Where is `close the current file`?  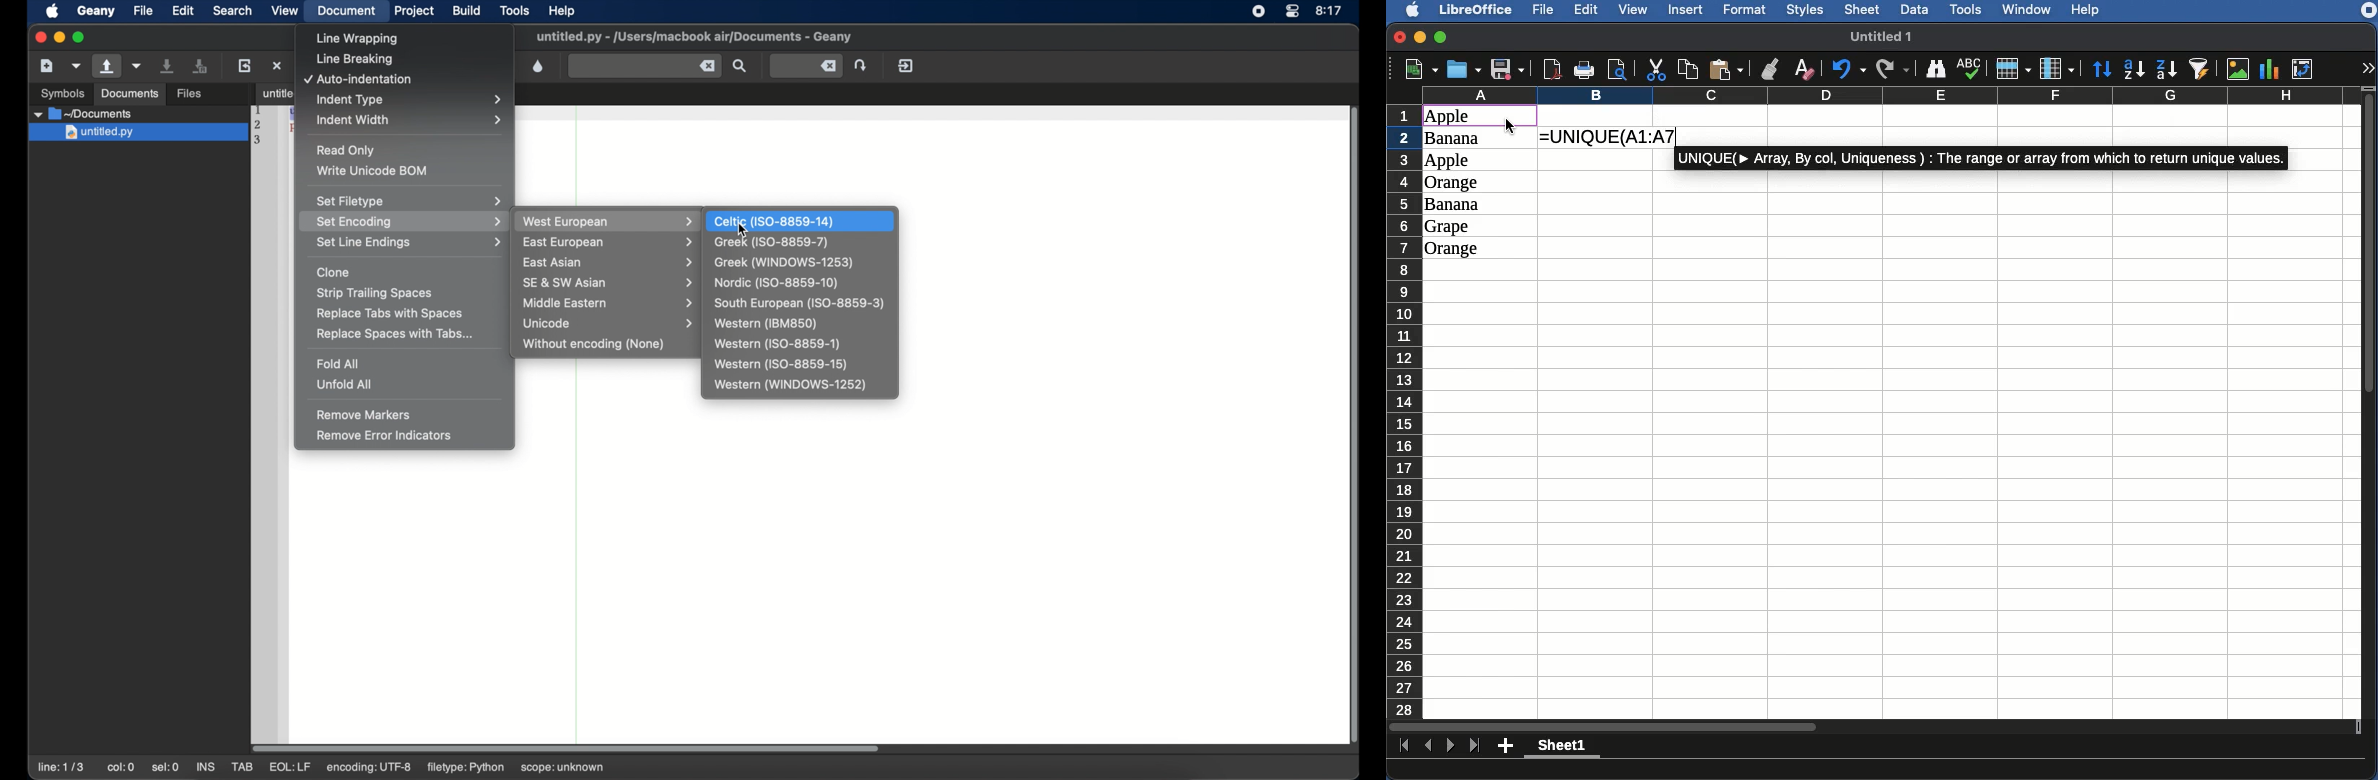
close the current file is located at coordinates (277, 65).